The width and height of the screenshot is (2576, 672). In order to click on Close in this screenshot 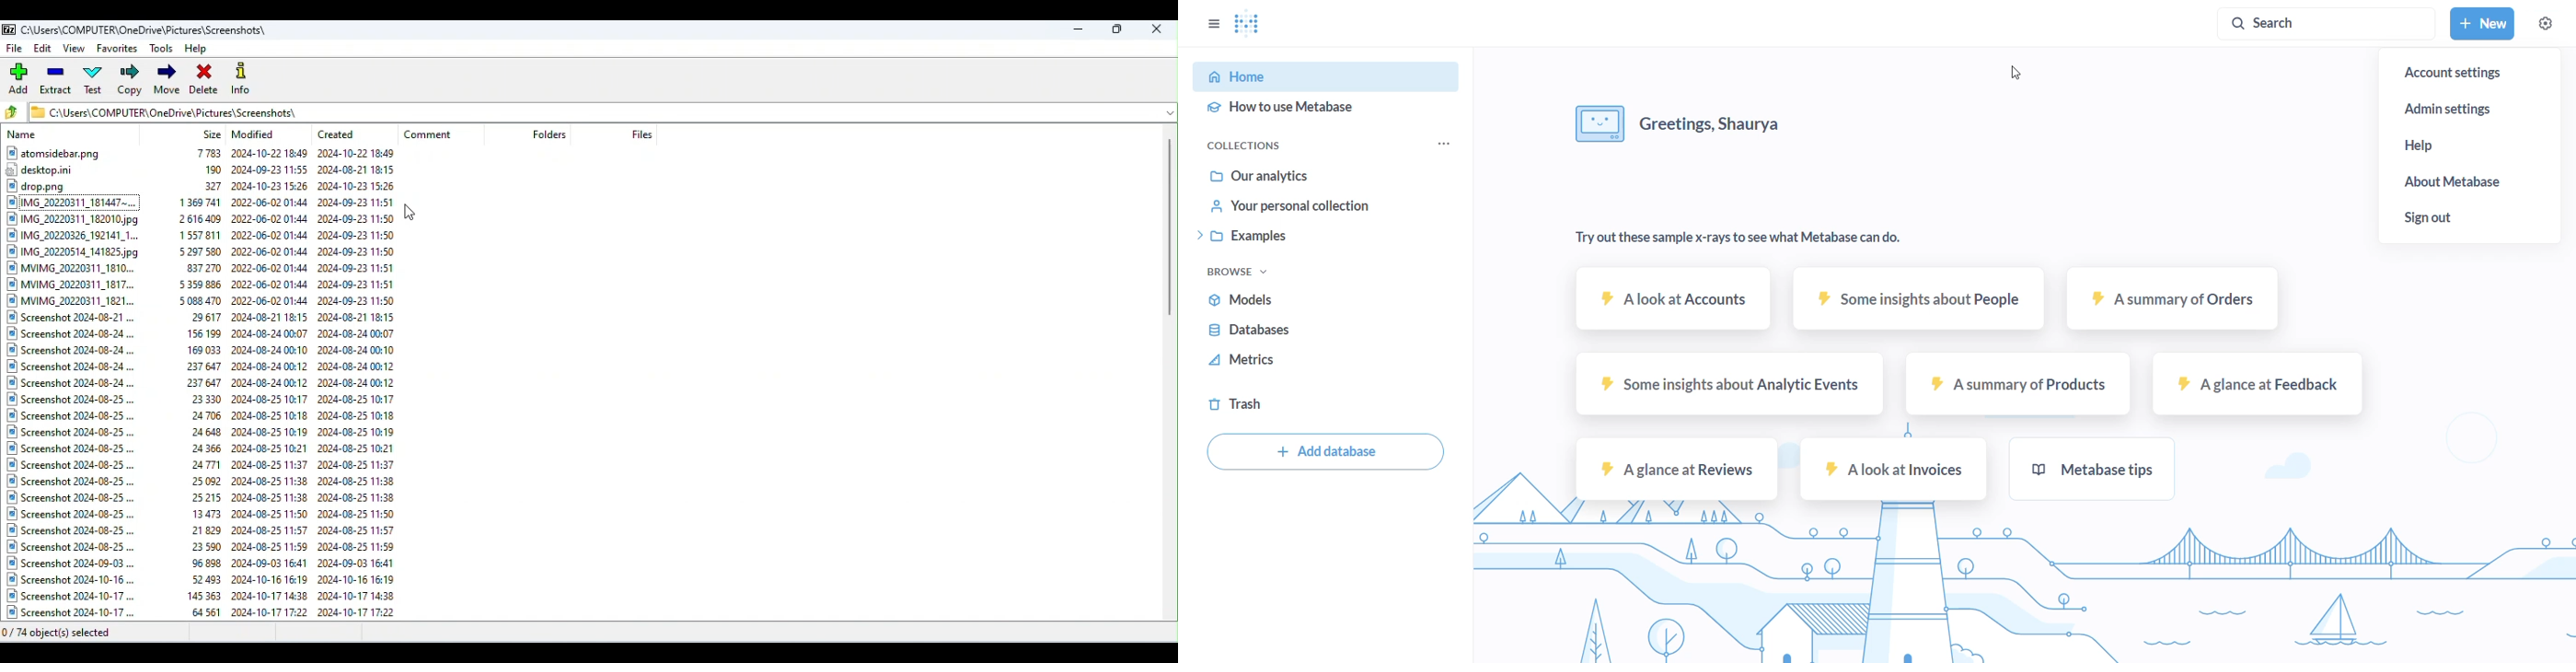, I will do `click(1159, 29)`.